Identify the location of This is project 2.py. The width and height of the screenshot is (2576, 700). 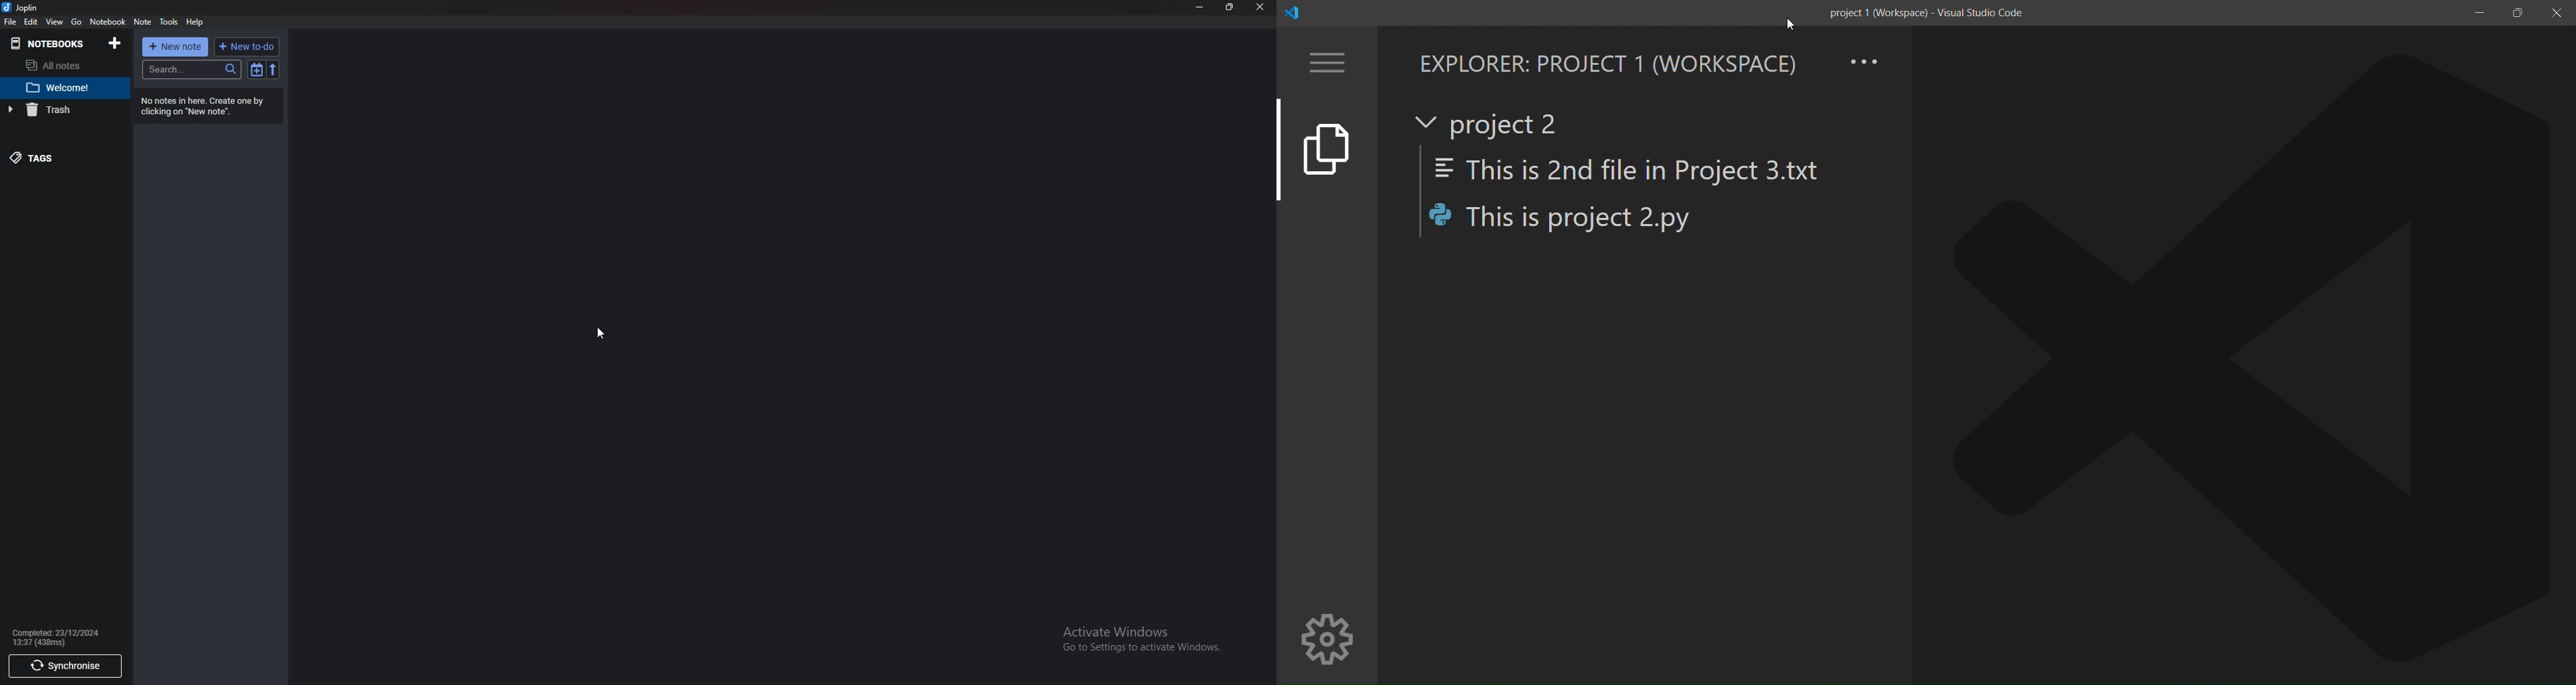
(1574, 219).